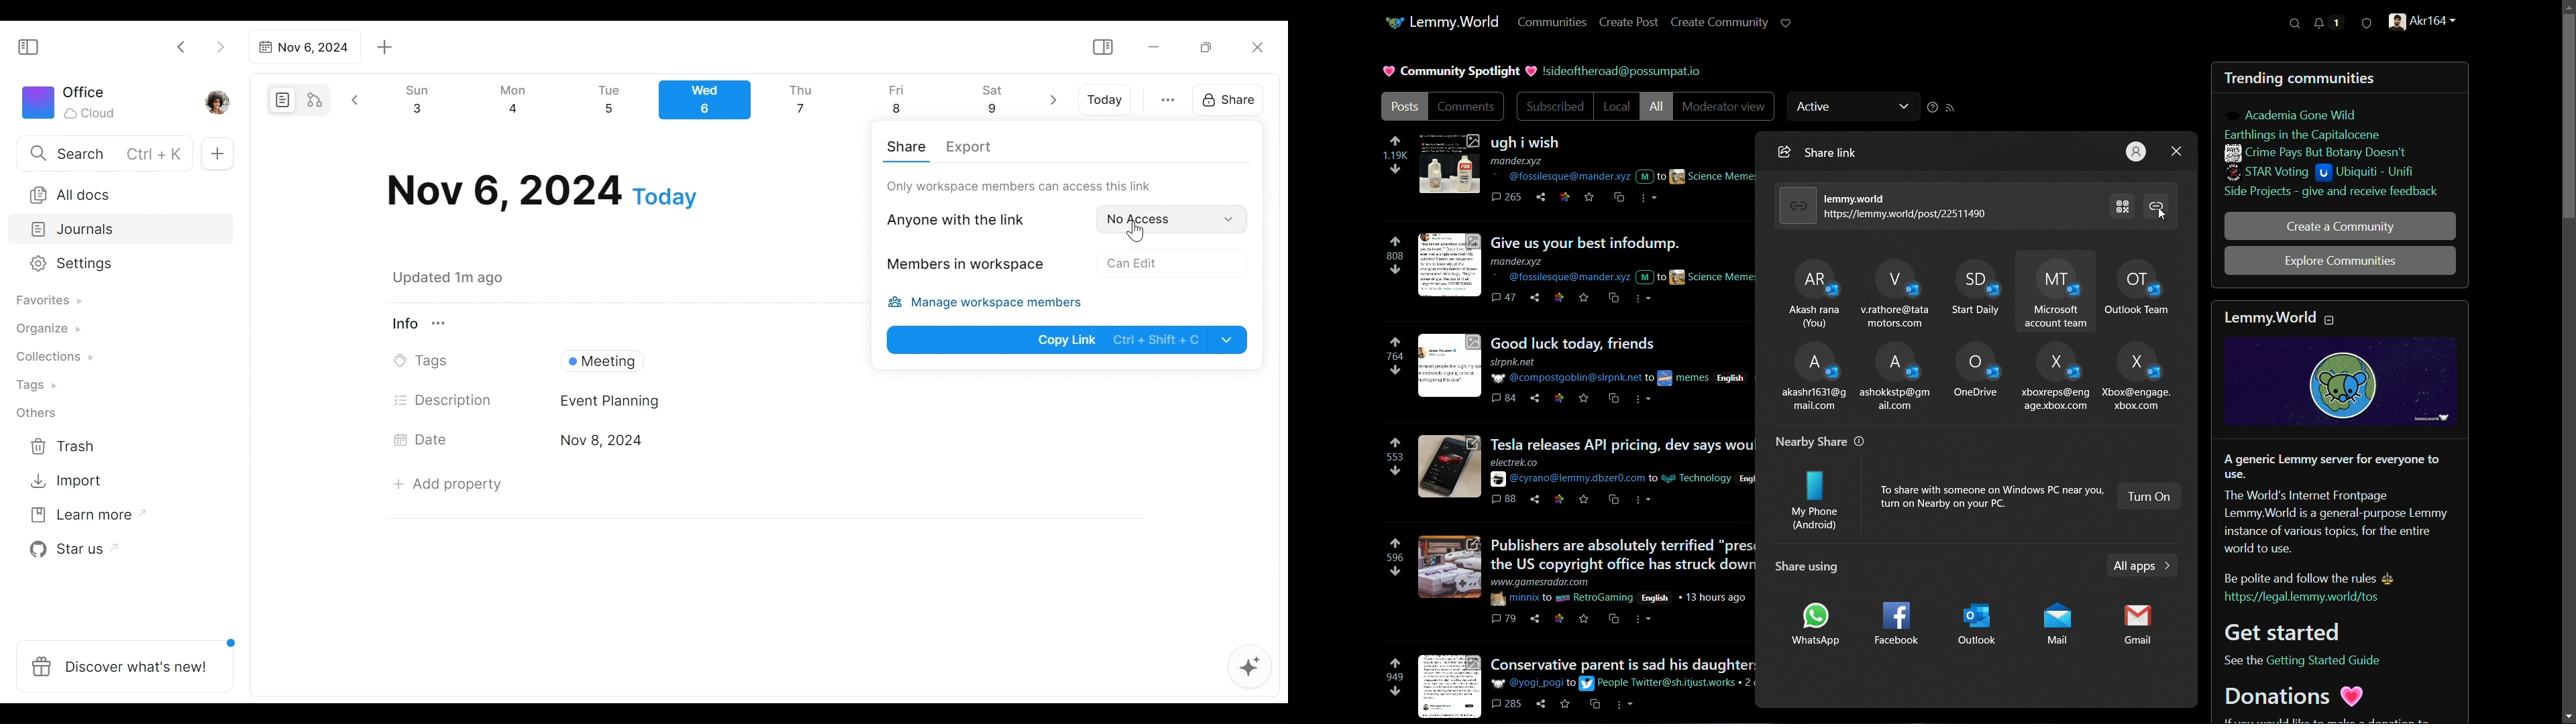 The height and width of the screenshot is (728, 2576). What do you see at coordinates (1931, 109) in the screenshot?
I see `sorting help` at bounding box center [1931, 109].